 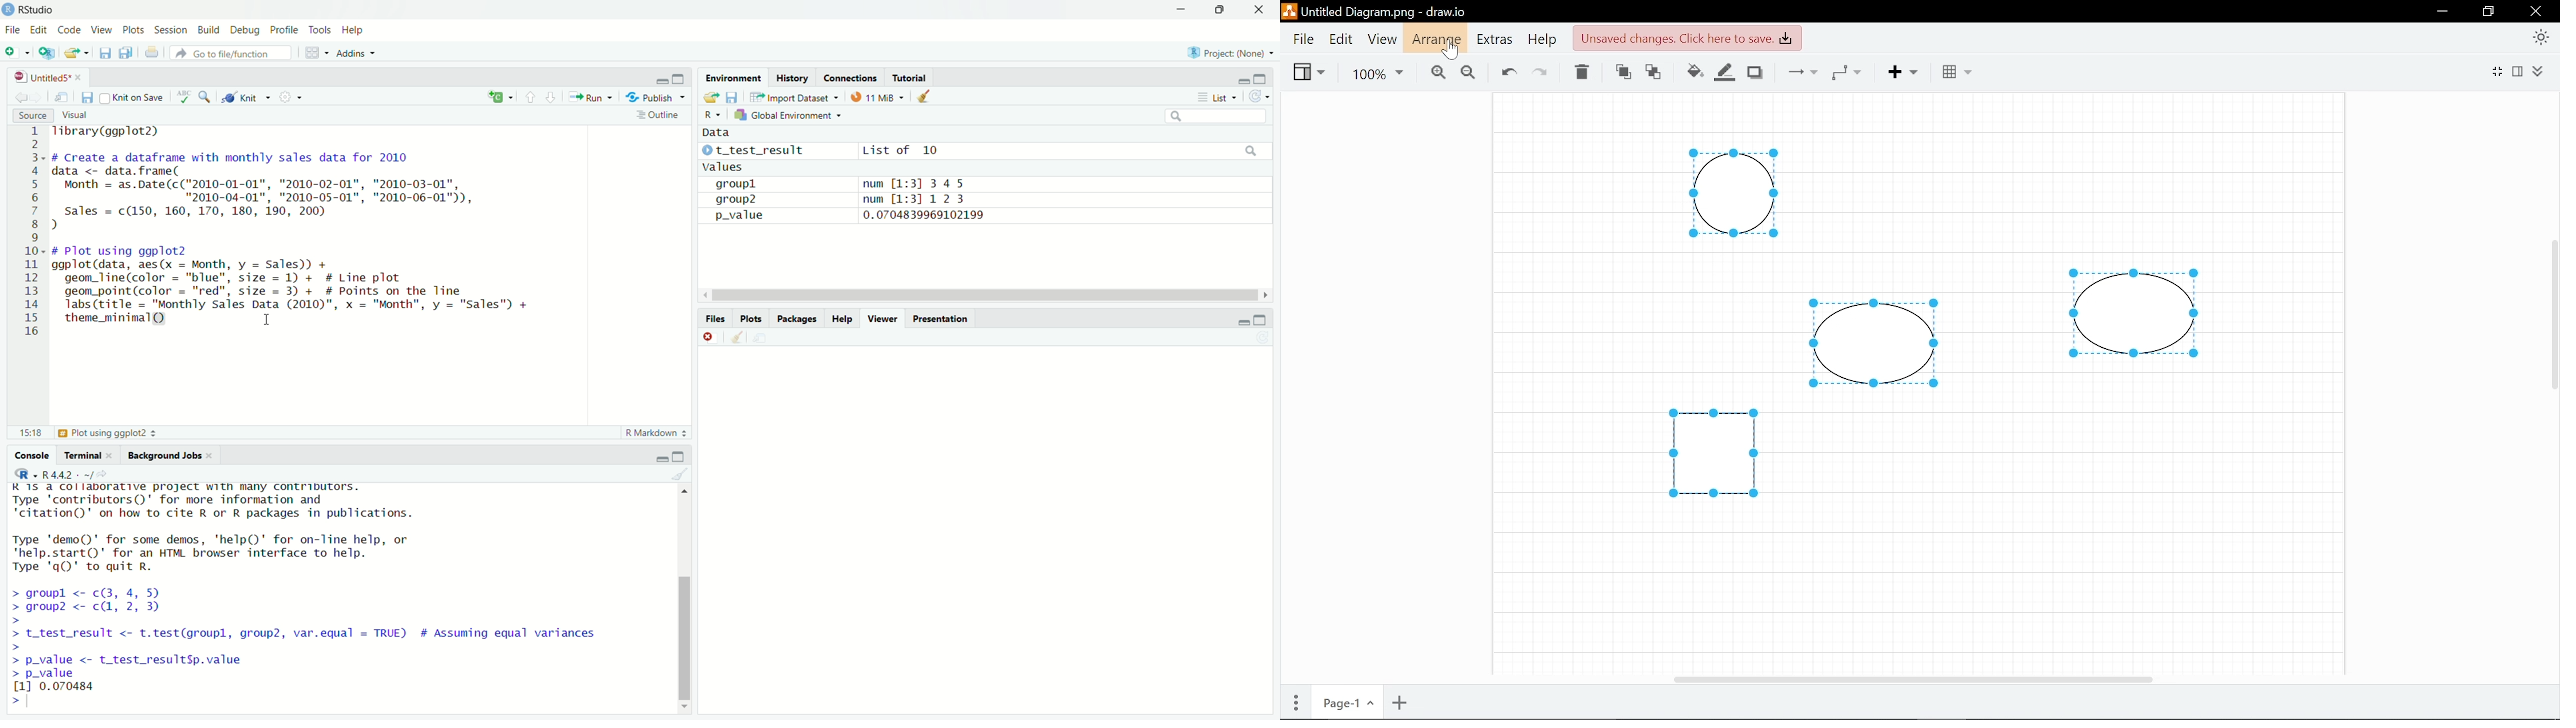 What do you see at coordinates (1758, 71) in the screenshot?
I see `Shadow` at bounding box center [1758, 71].